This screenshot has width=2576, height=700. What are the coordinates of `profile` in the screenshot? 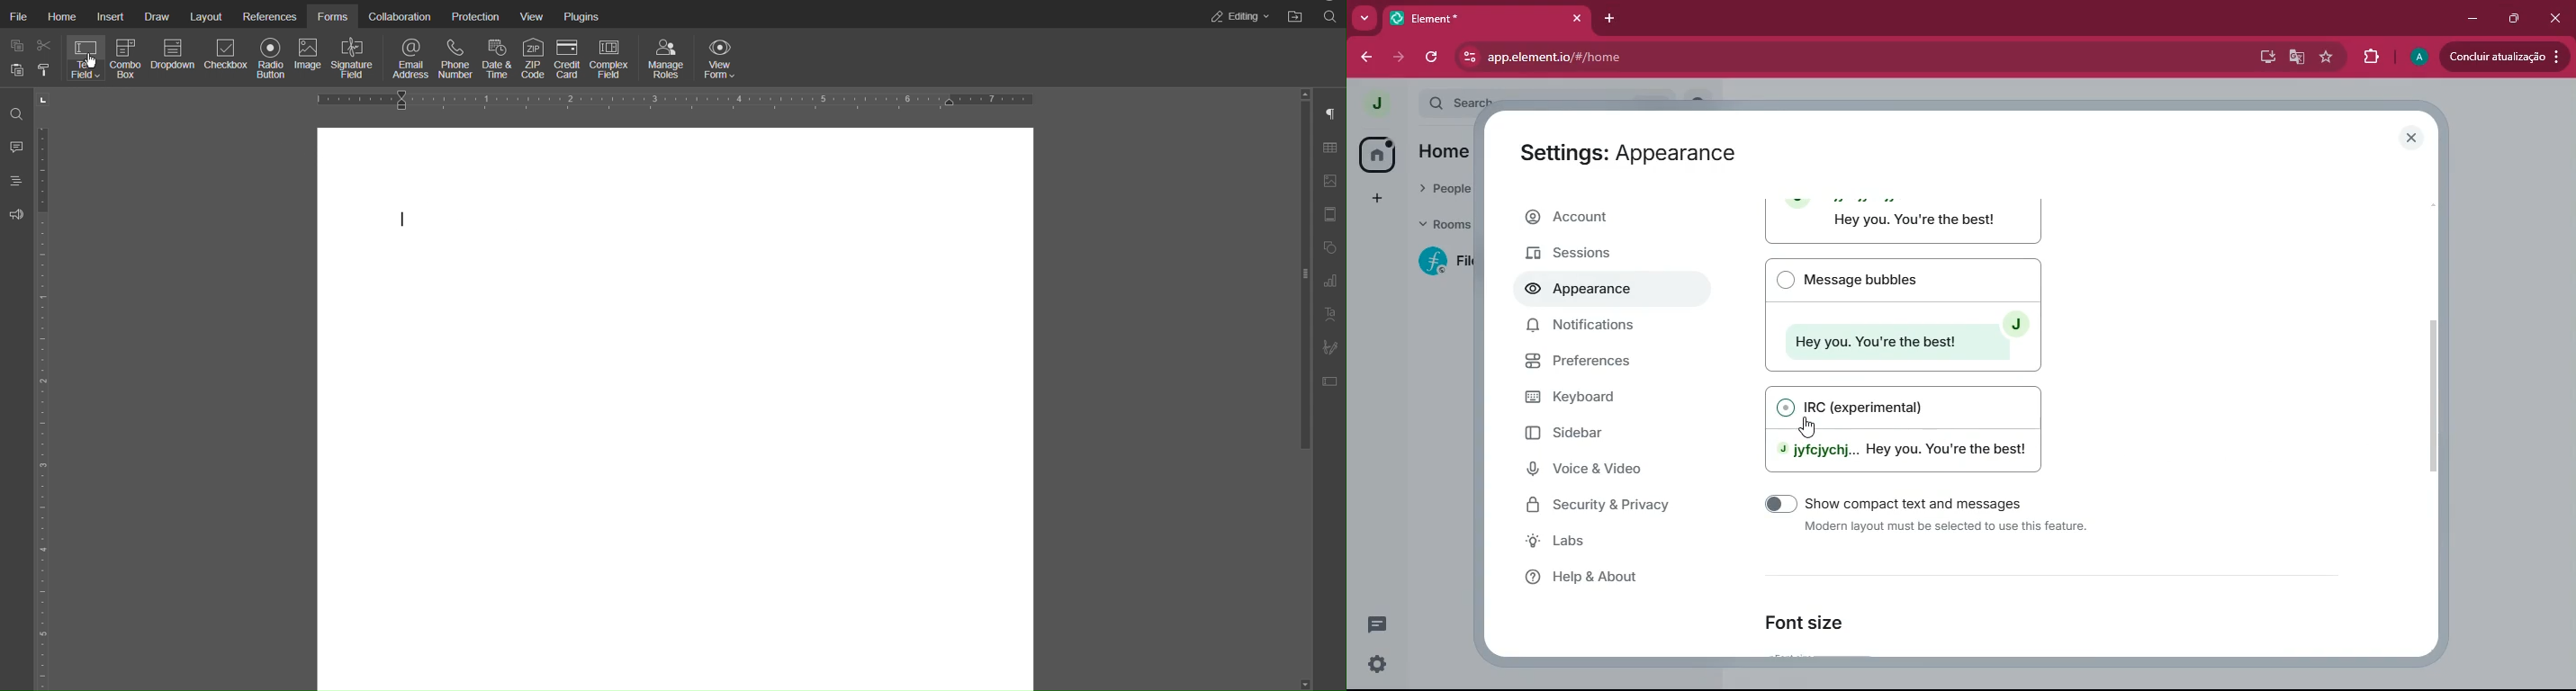 It's located at (2416, 58).